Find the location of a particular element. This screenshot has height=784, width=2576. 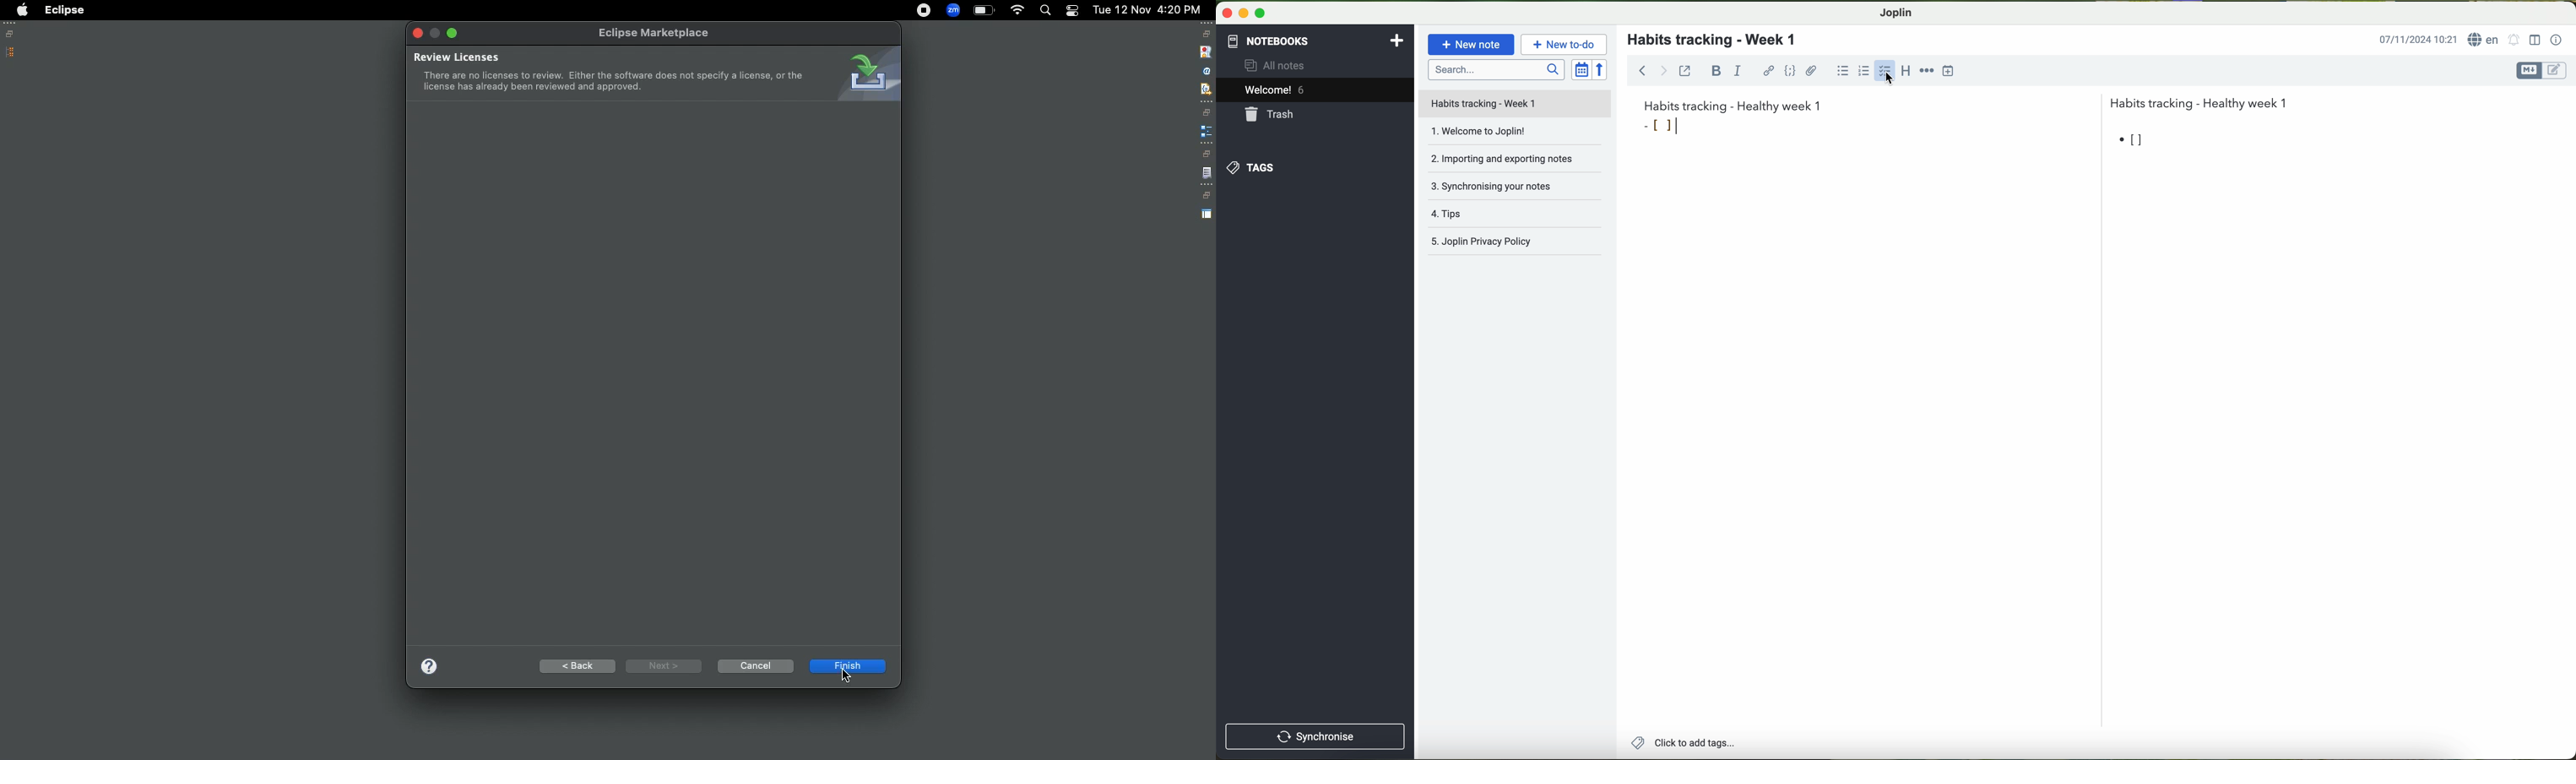

synchronnise button is located at coordinates (1313, 737).